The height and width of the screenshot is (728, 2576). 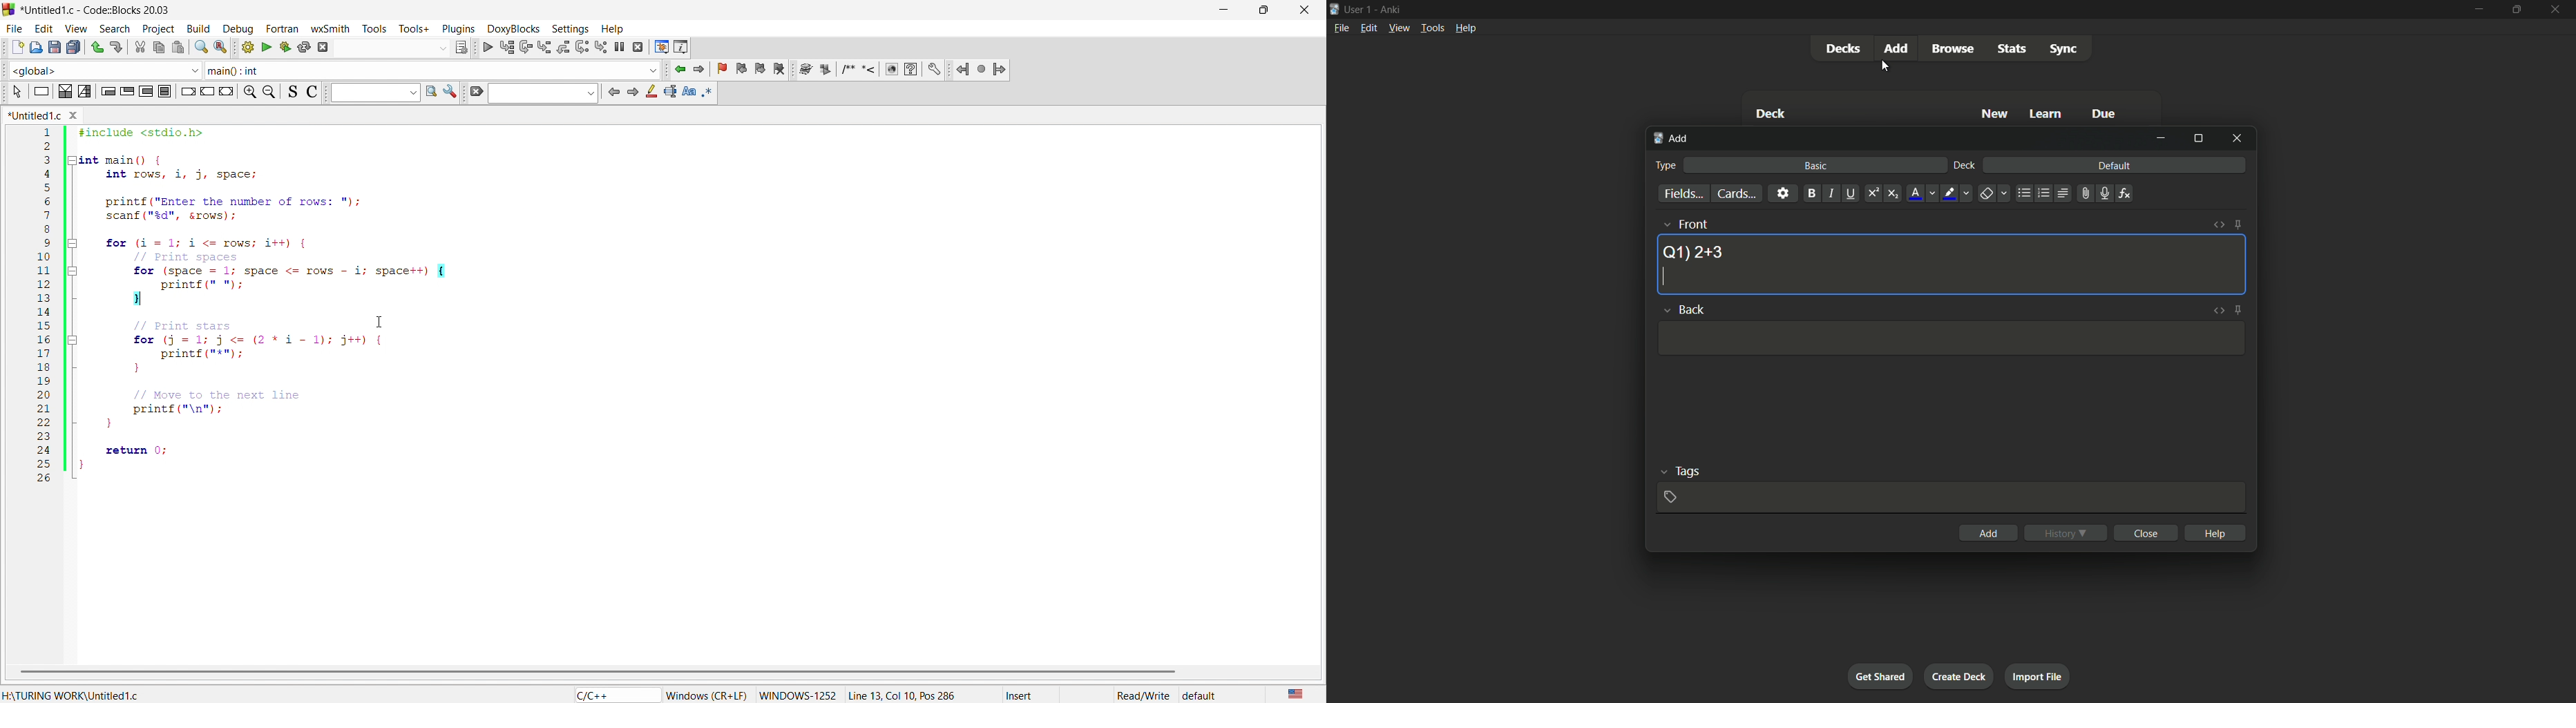 What do you see at coordinates (2037, 677) in the screenshot?
I see `import file` at bounding box center [2037, 677].